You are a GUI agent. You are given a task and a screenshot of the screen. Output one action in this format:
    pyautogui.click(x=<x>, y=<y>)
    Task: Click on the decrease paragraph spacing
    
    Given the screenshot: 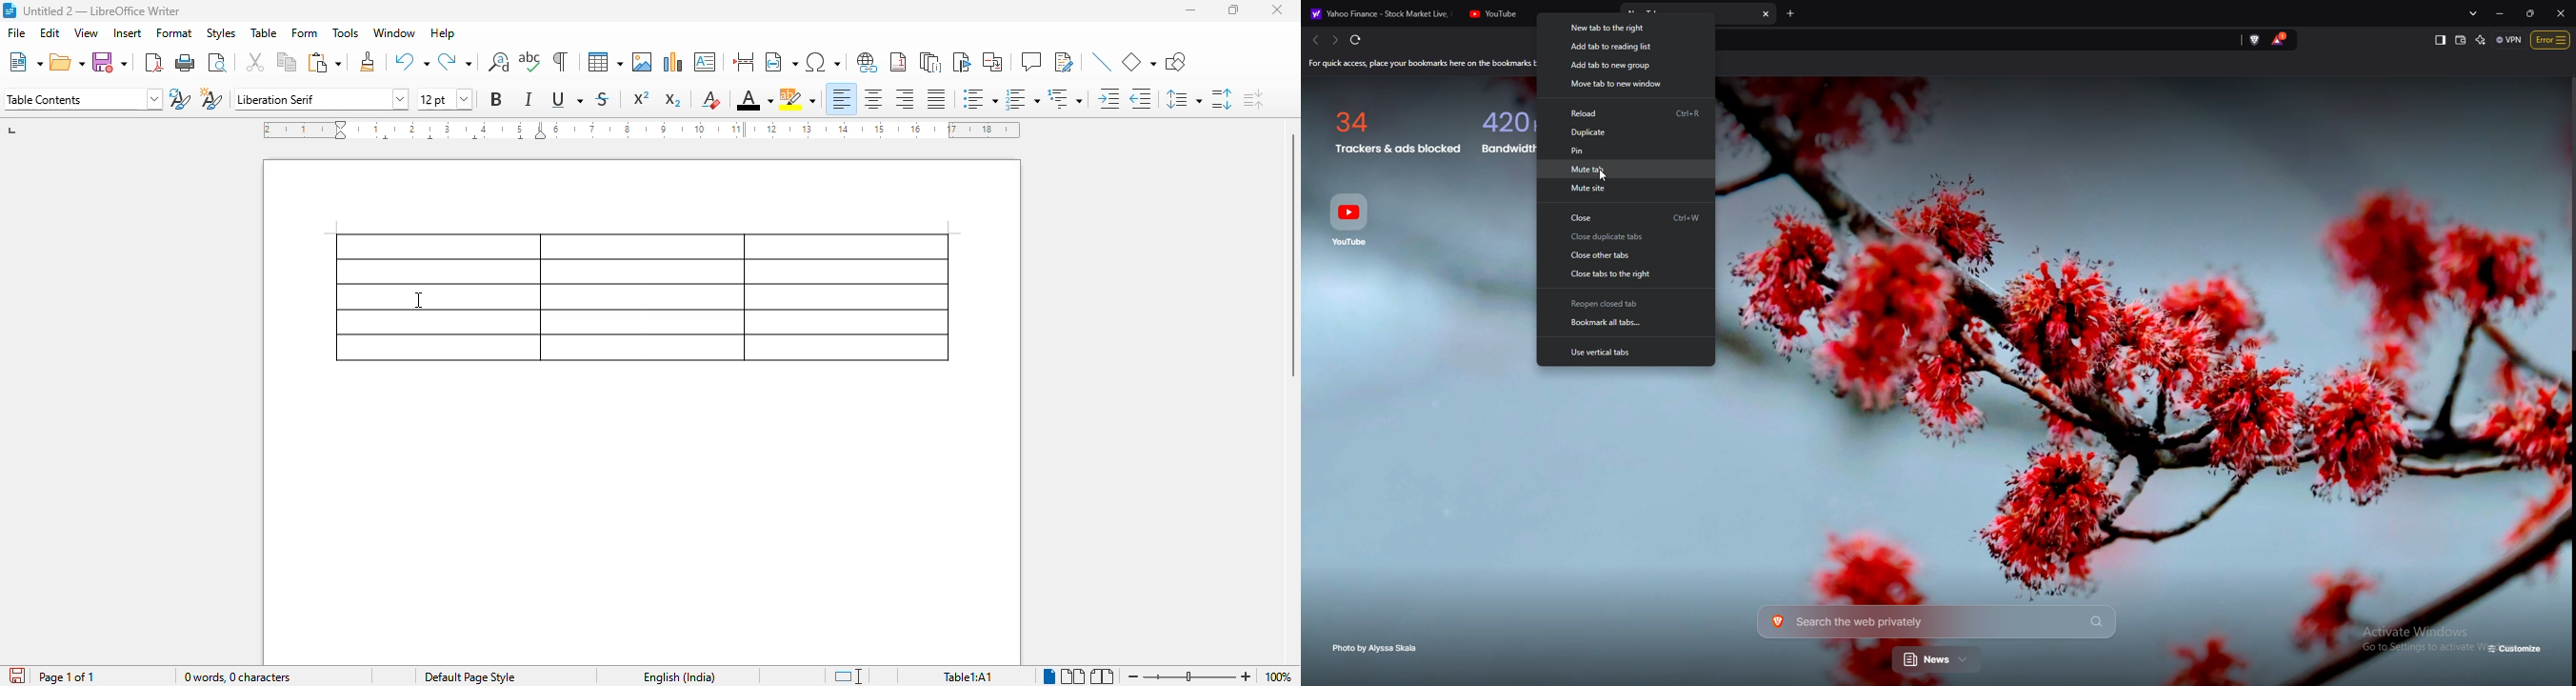 What is the action you would take?
    pyautogui.click(x=1252, y=99)
    